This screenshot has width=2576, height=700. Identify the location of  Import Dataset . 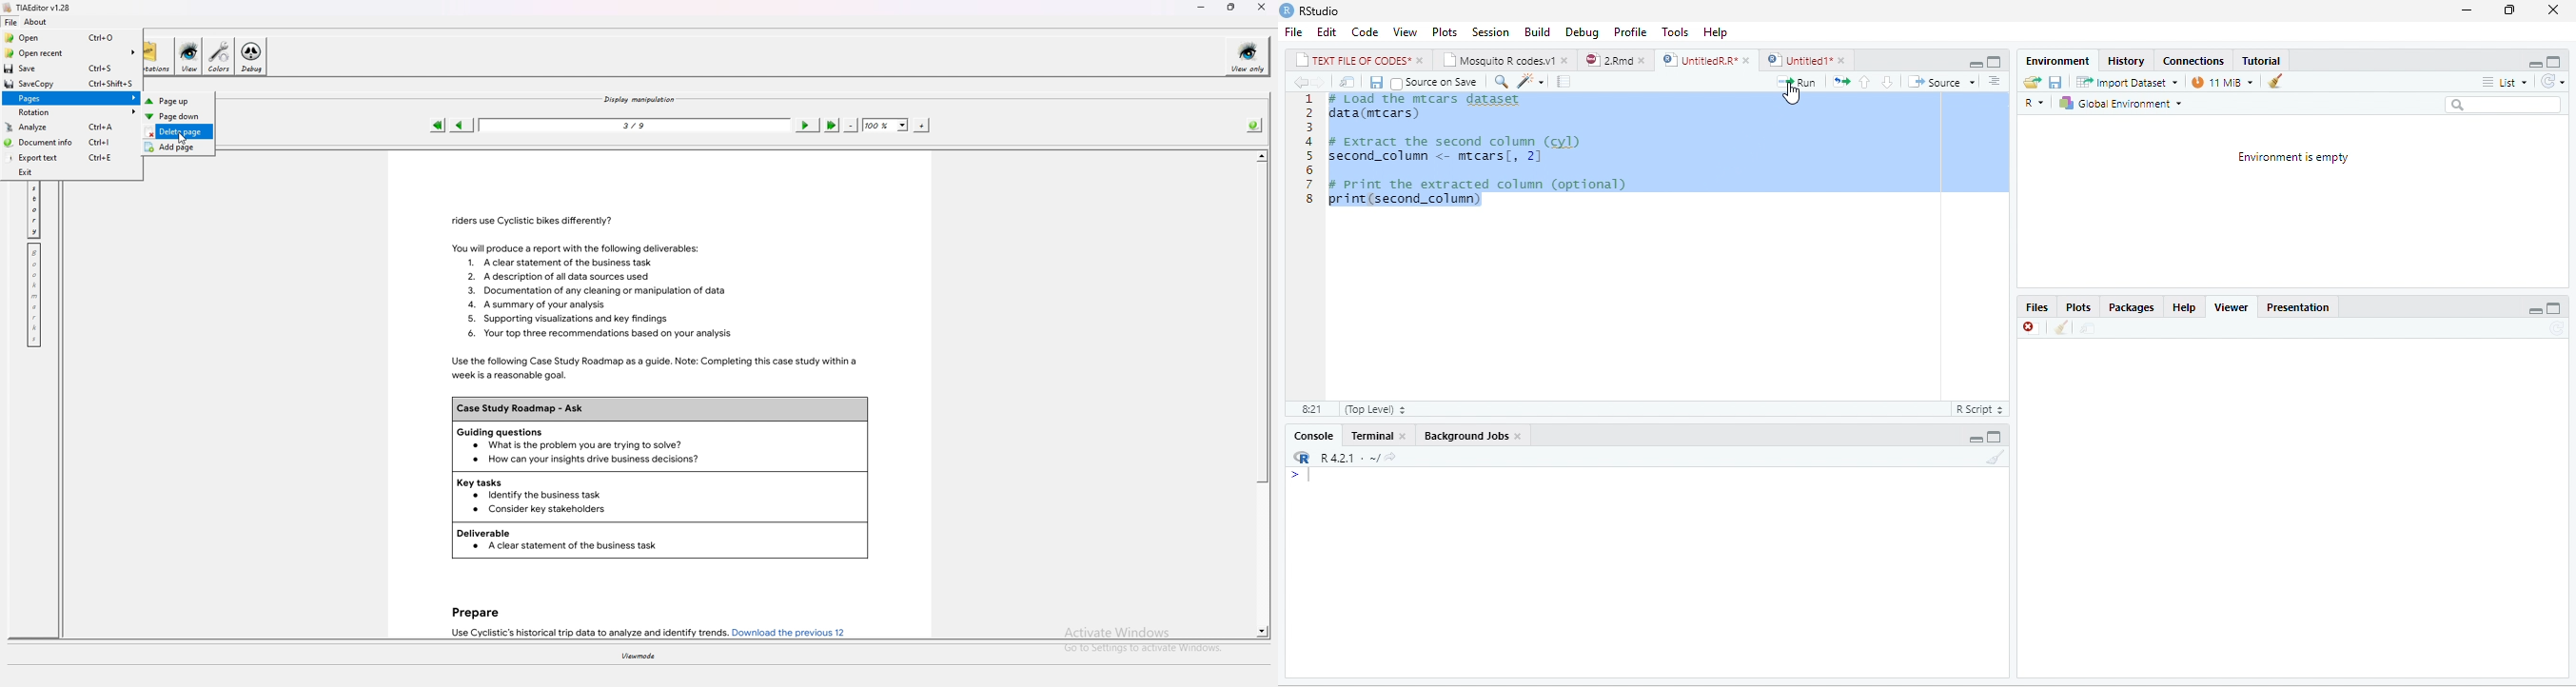
(2128, 82).